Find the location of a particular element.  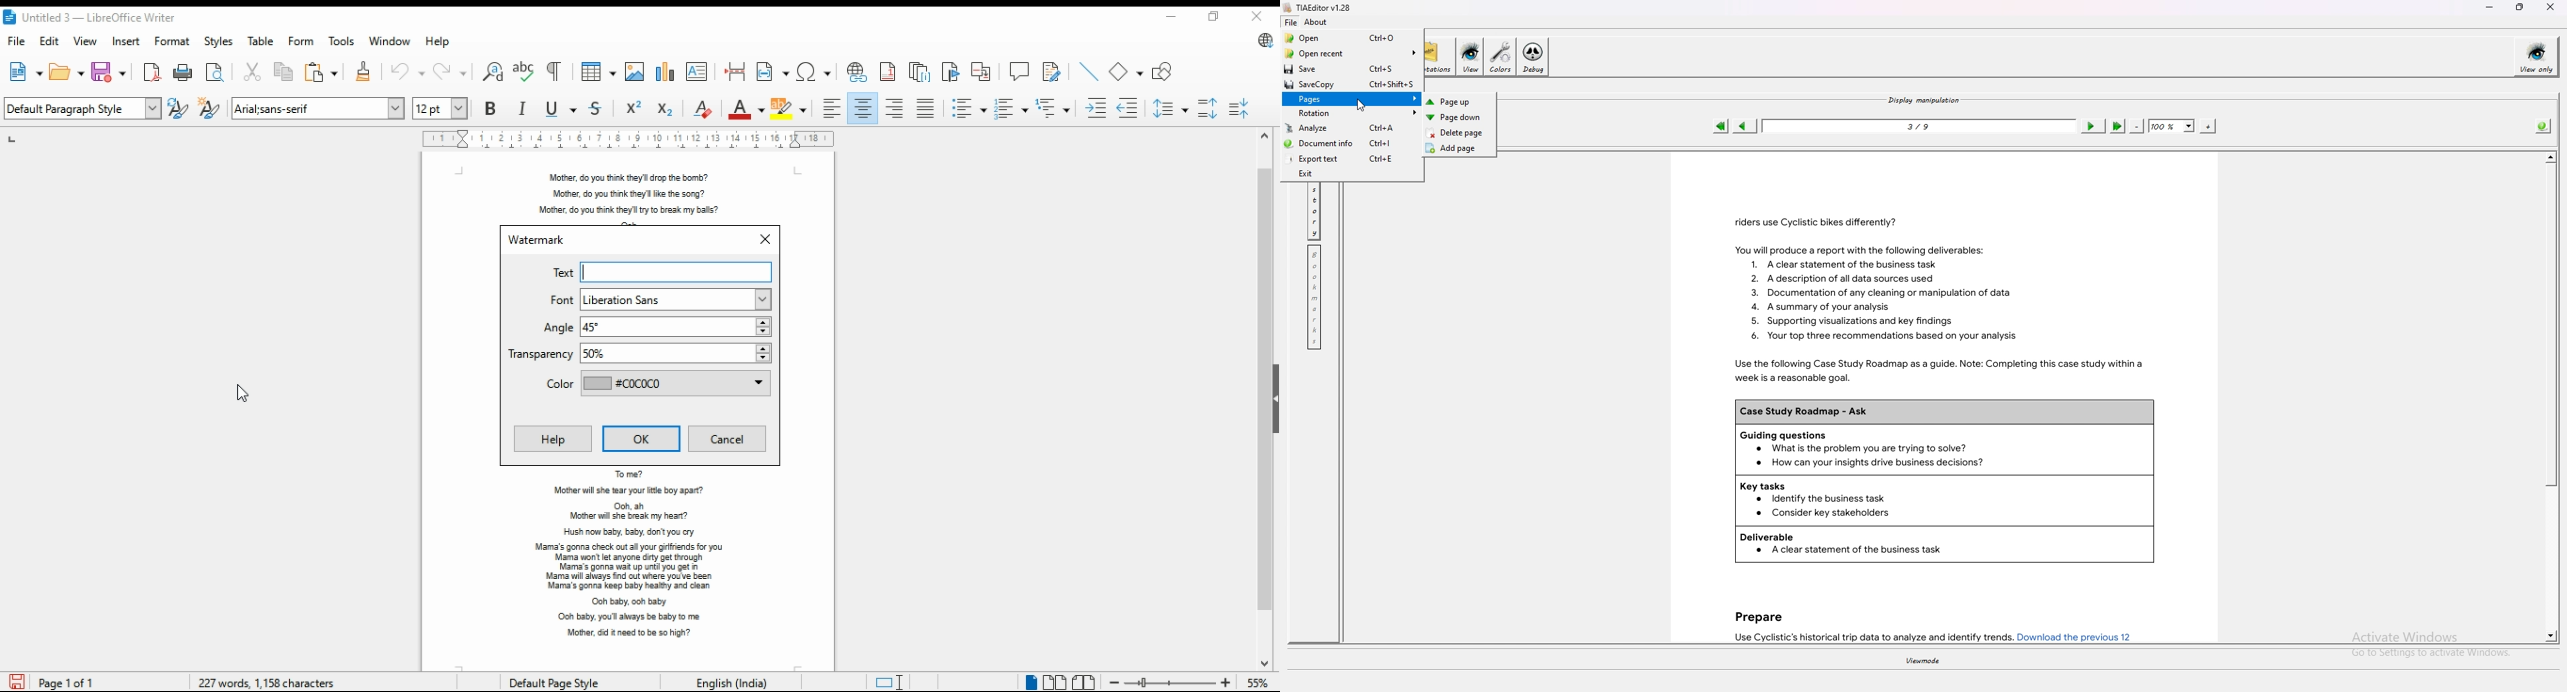

decrease paragraph spacing is located at coordinates (1244, 108).